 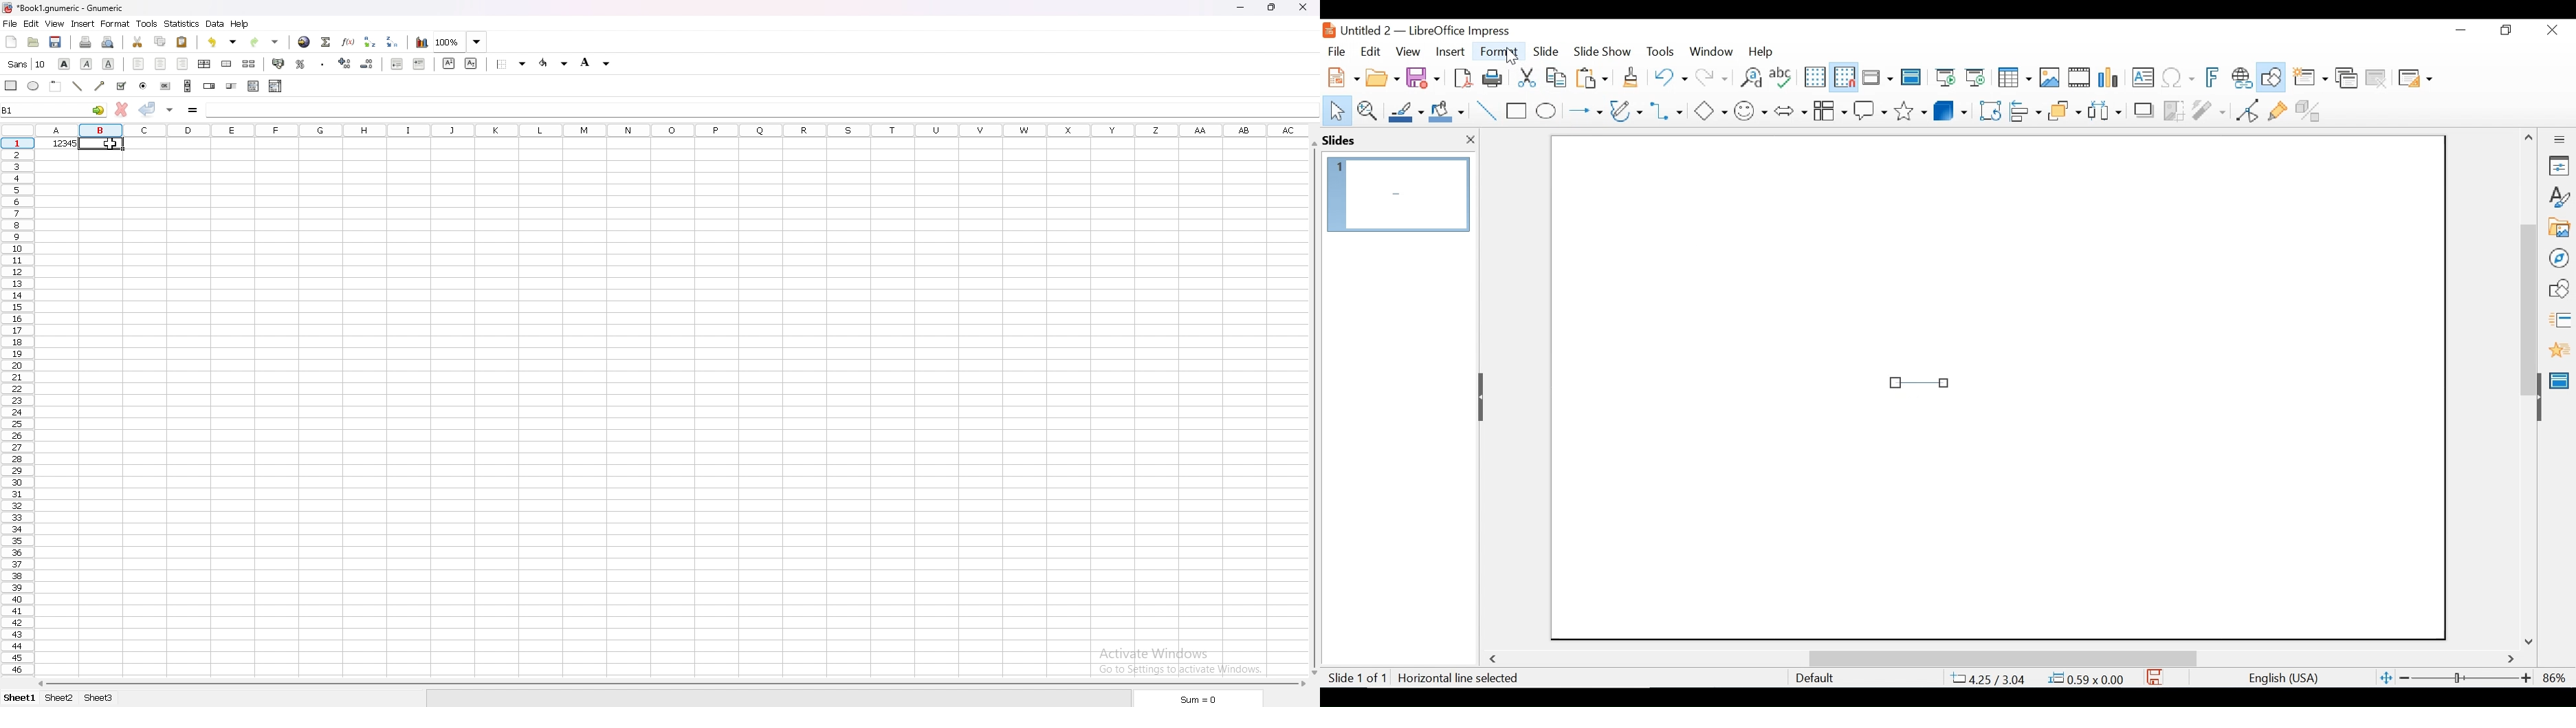 I want to click on selected cell, so click(x=77, y=111).